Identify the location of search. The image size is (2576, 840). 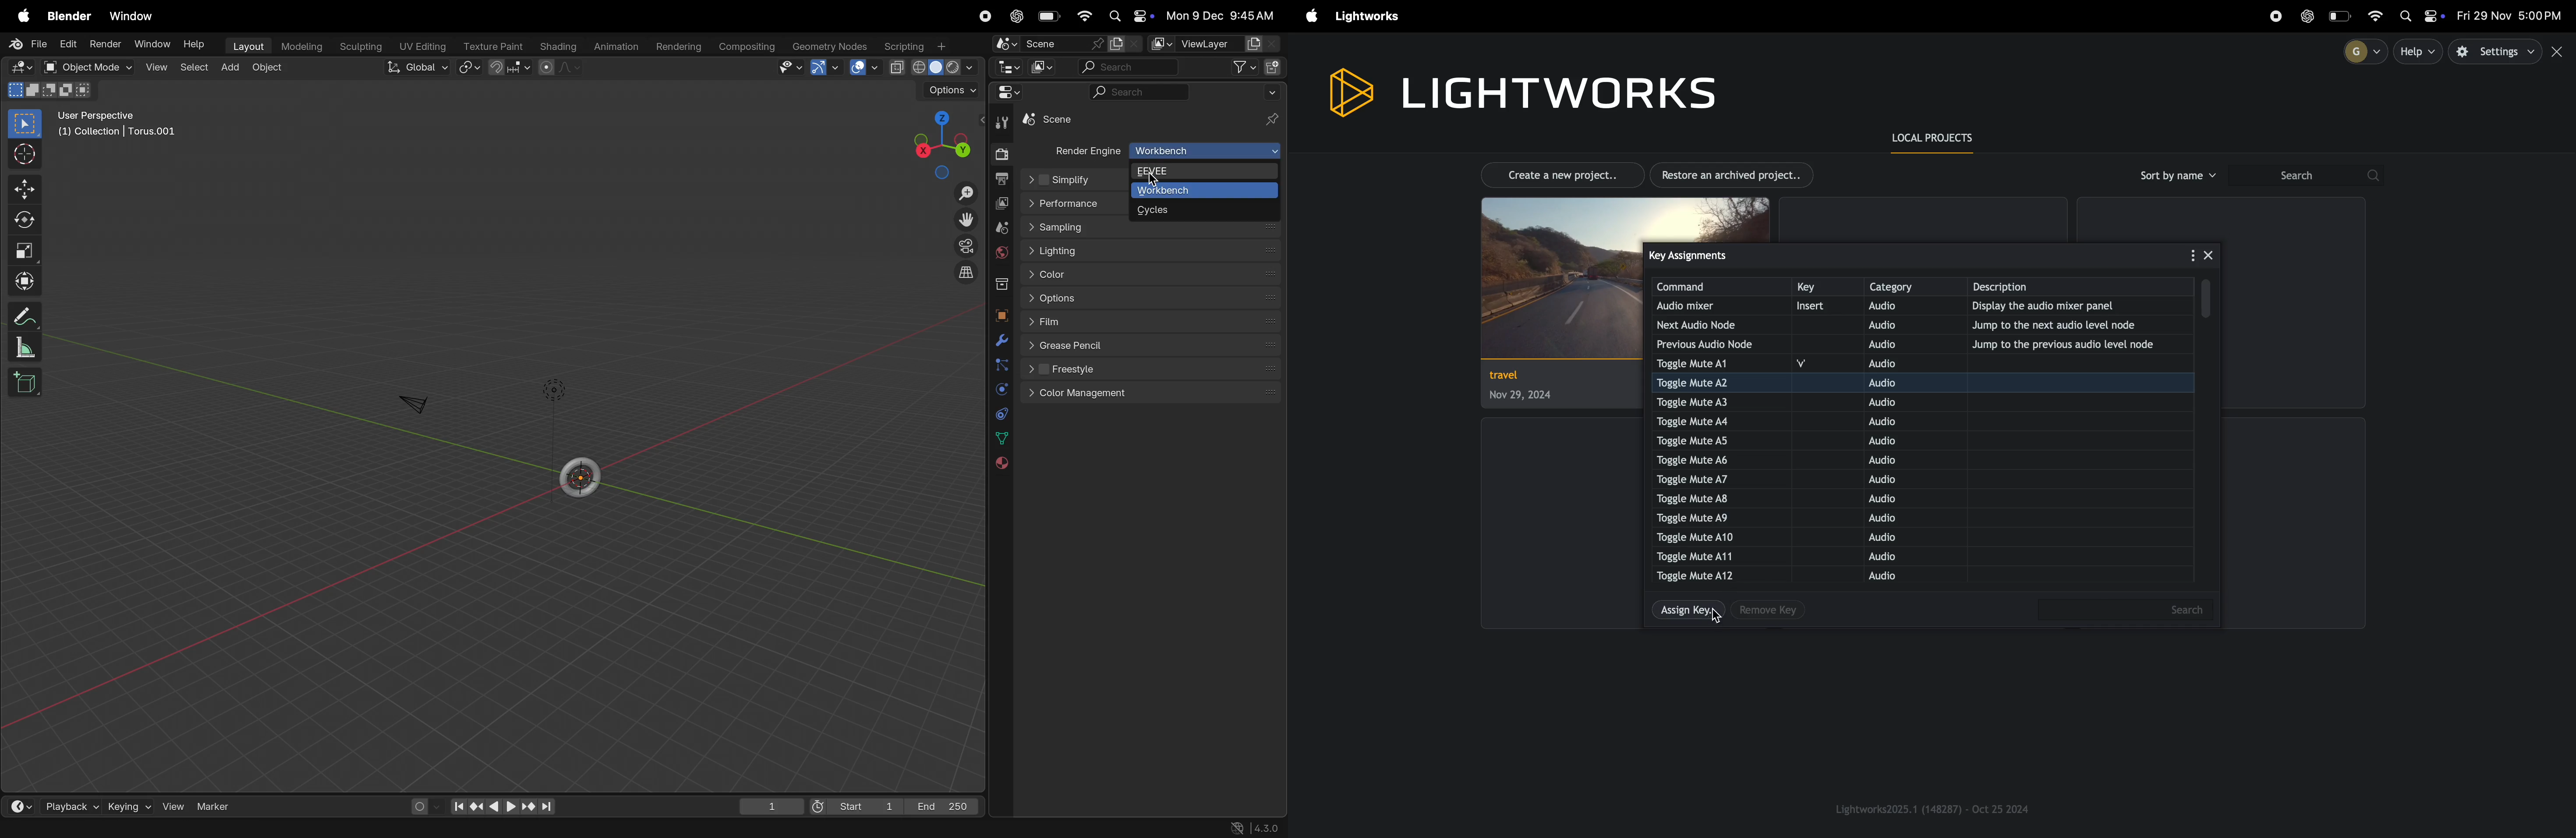
(2128, 609).